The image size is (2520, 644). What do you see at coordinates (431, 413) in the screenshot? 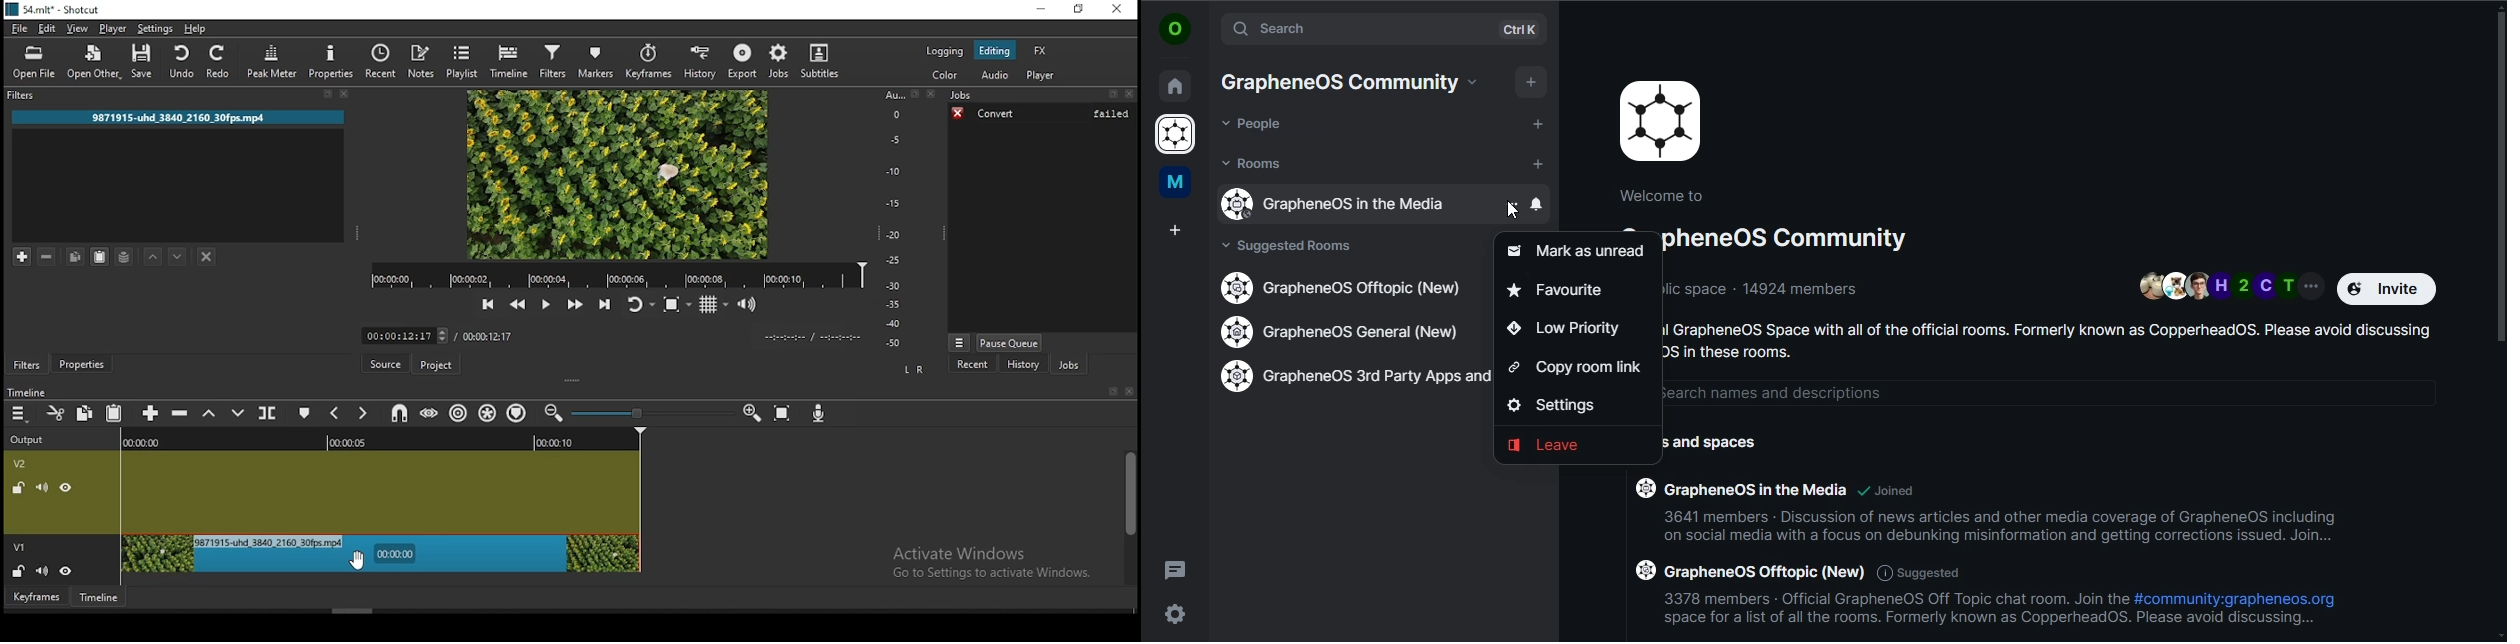
I see `scrub while dragging` at bounding box center [431, 413].